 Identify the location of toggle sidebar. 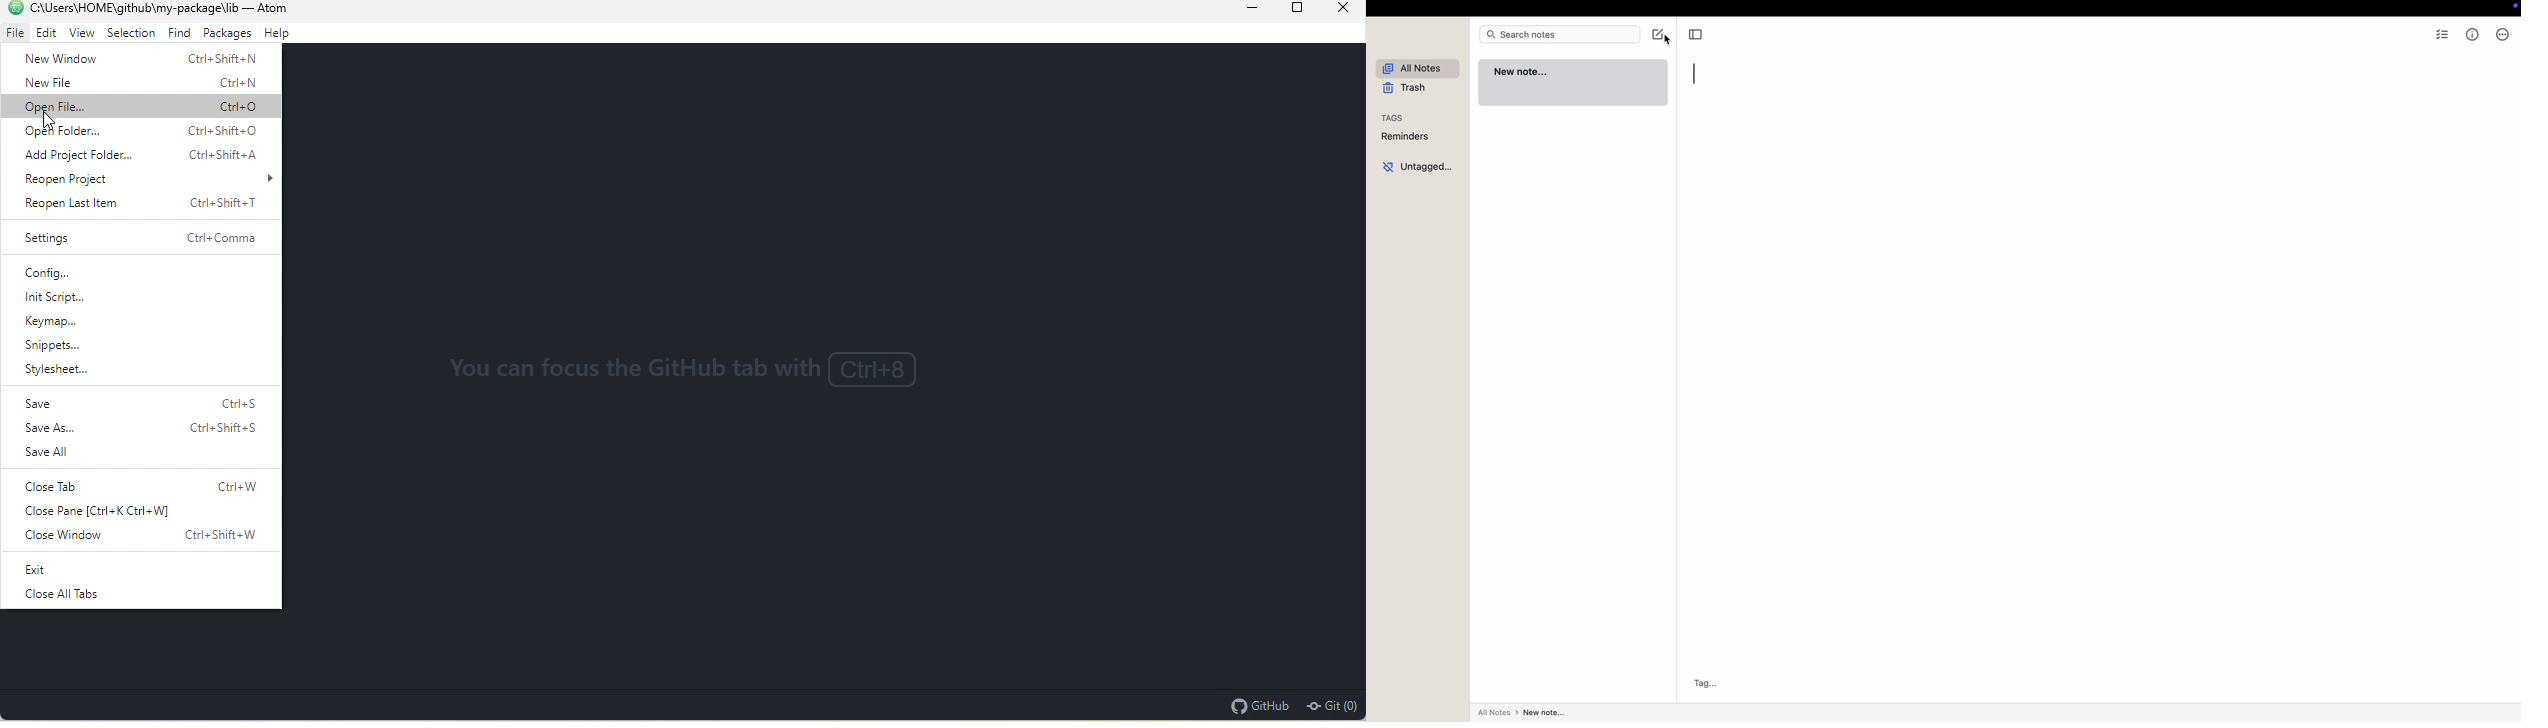
(1695, 35).